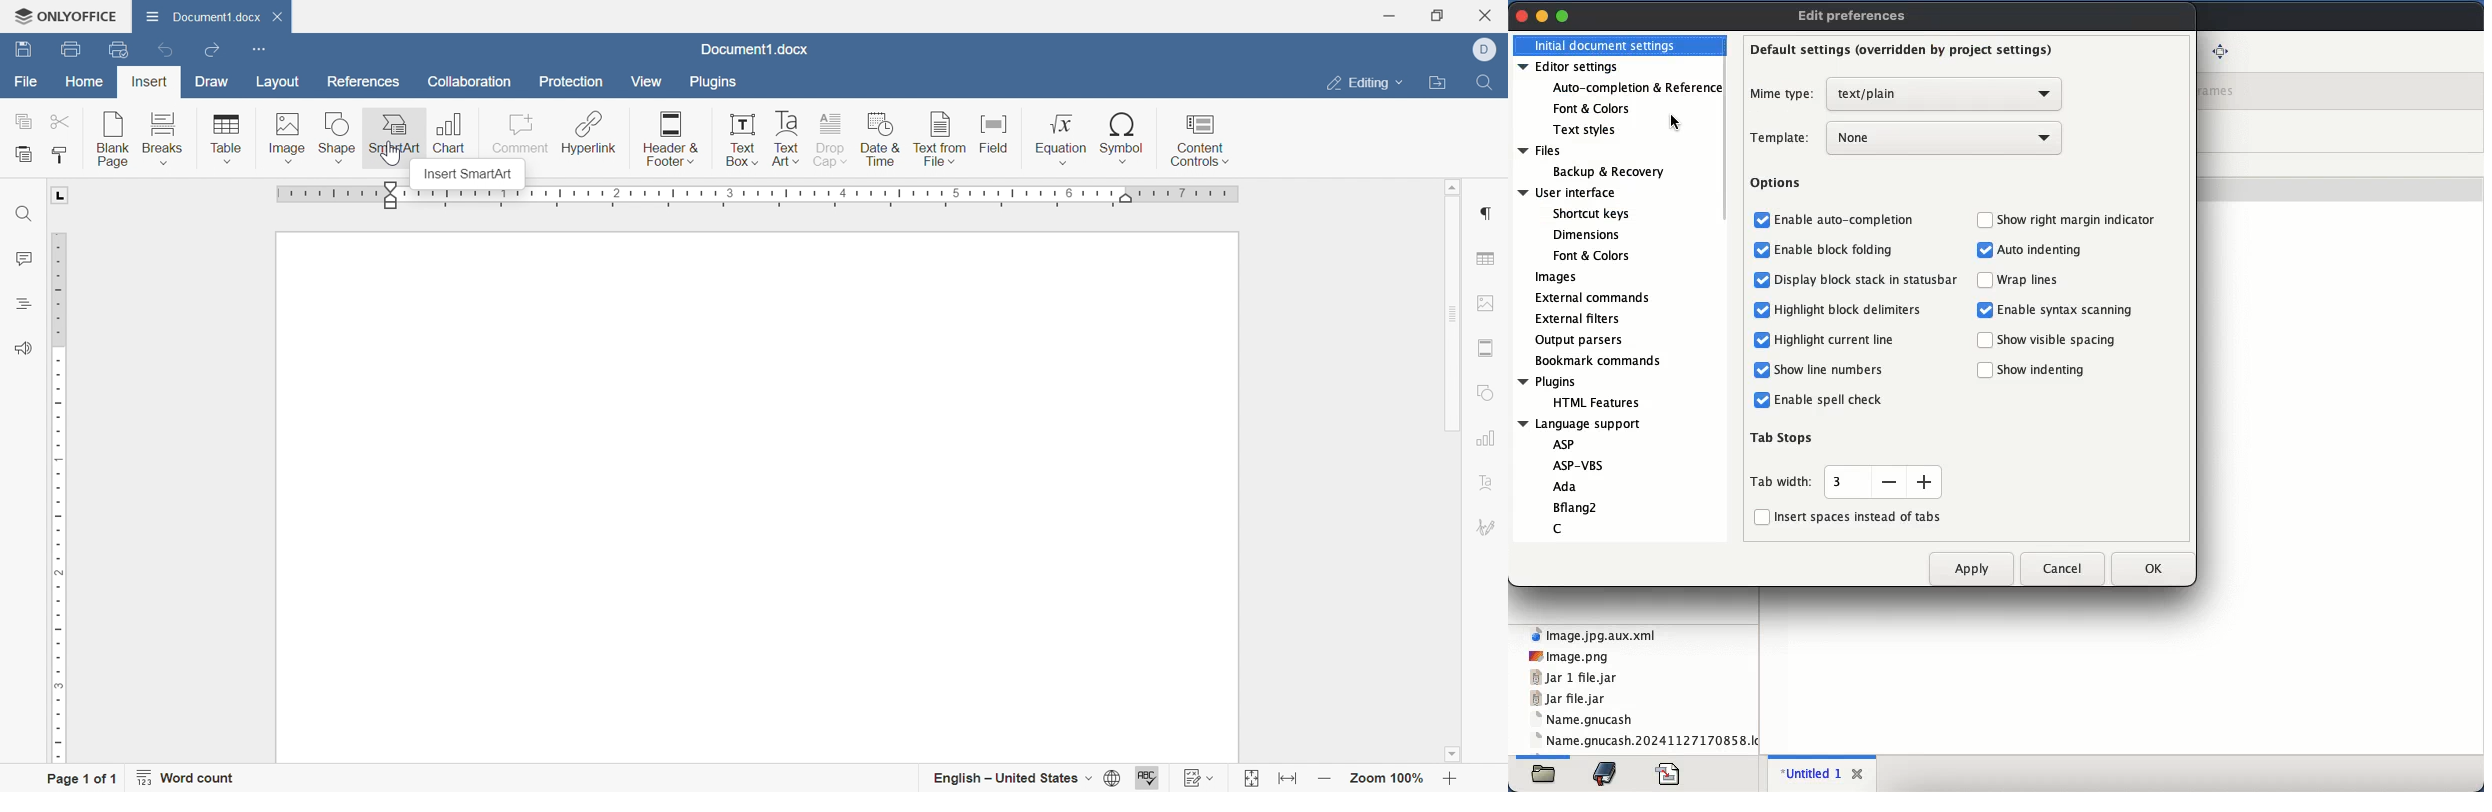  Describe the element at coordinates (1580, 464) in the screenshot. I see `ASP-VBS` at that location.